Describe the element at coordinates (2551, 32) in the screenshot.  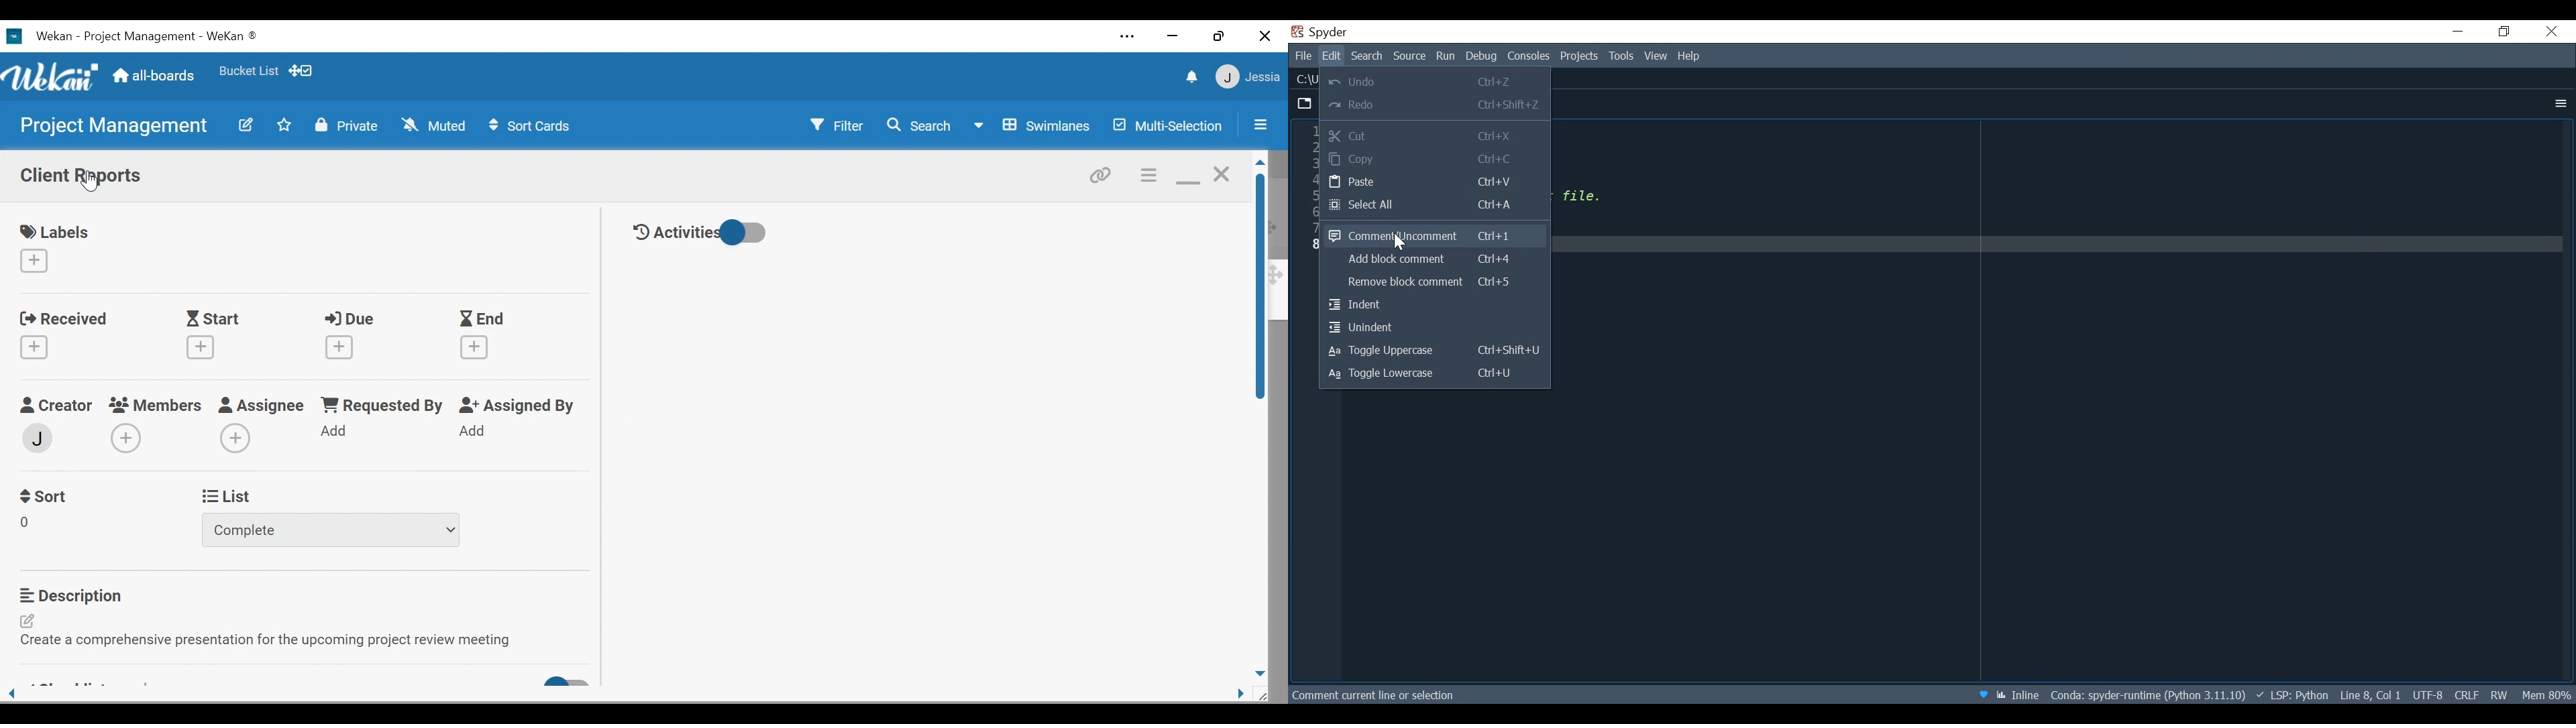
I see `Close` at that location.